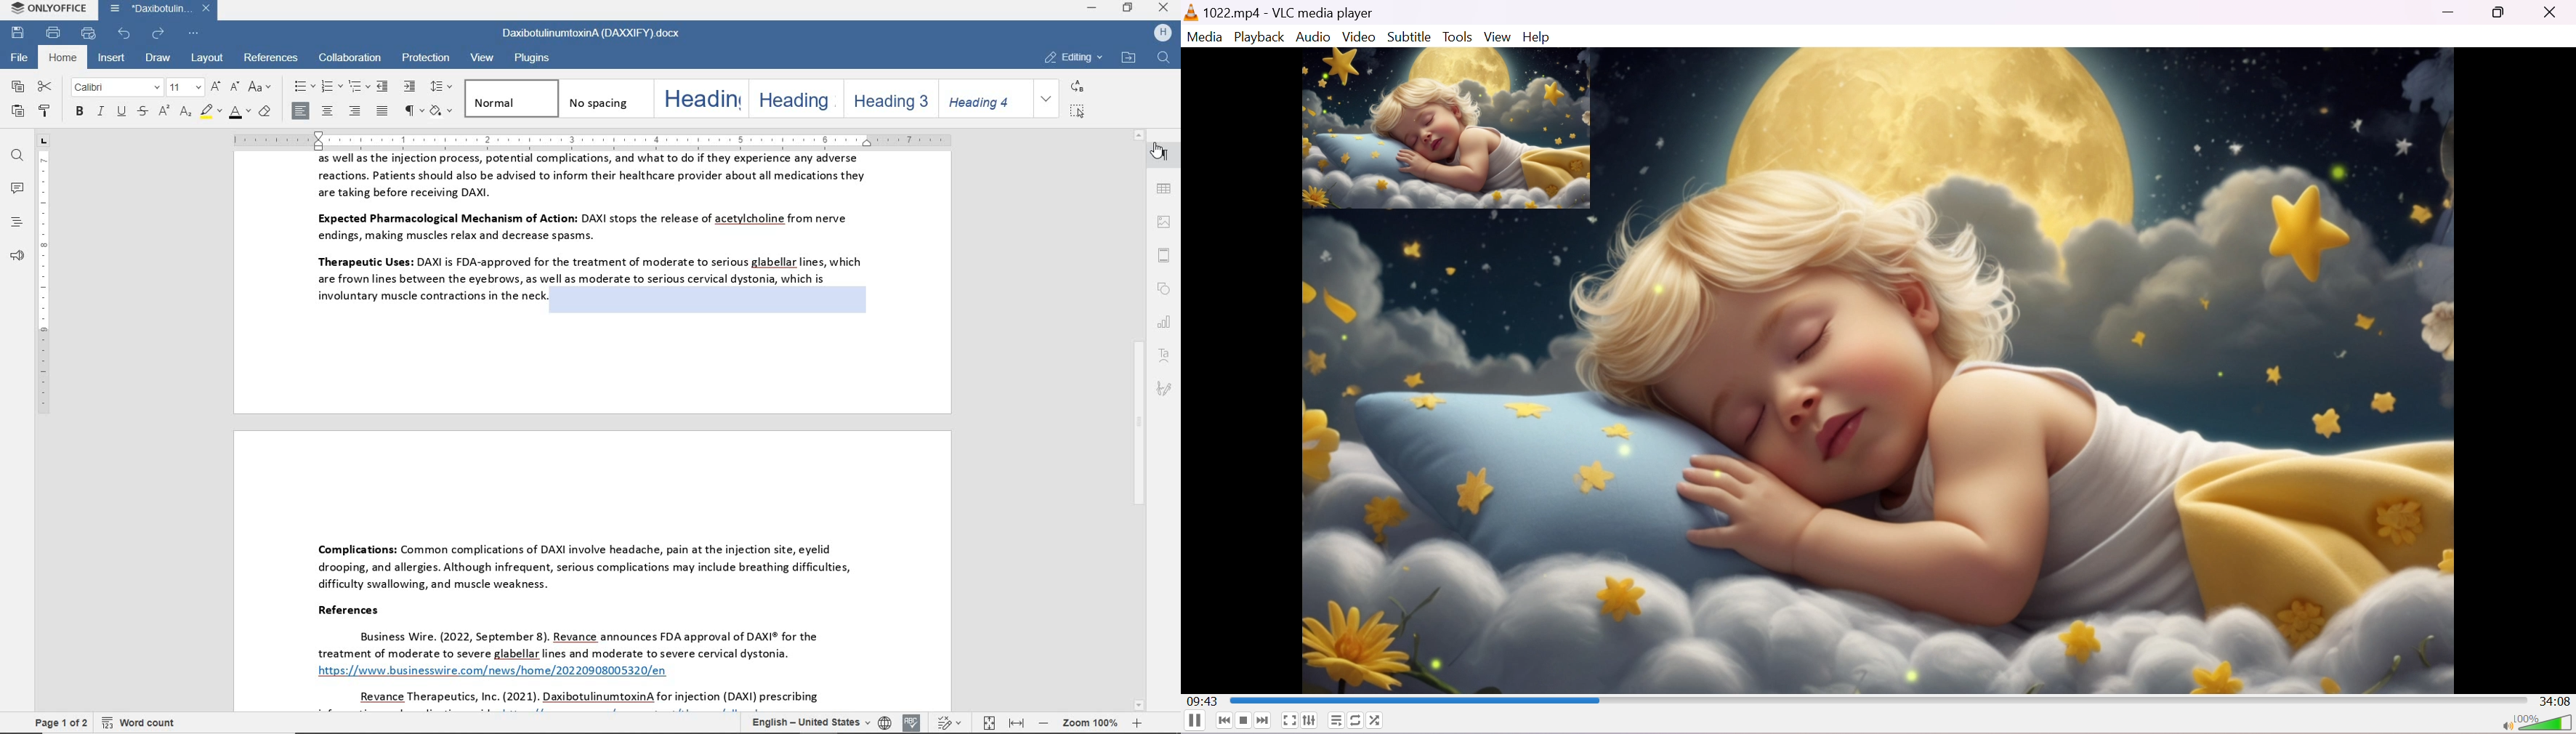  Describe the element at coordinates (808, 723) in the screenshot. I see `text language` at that location.